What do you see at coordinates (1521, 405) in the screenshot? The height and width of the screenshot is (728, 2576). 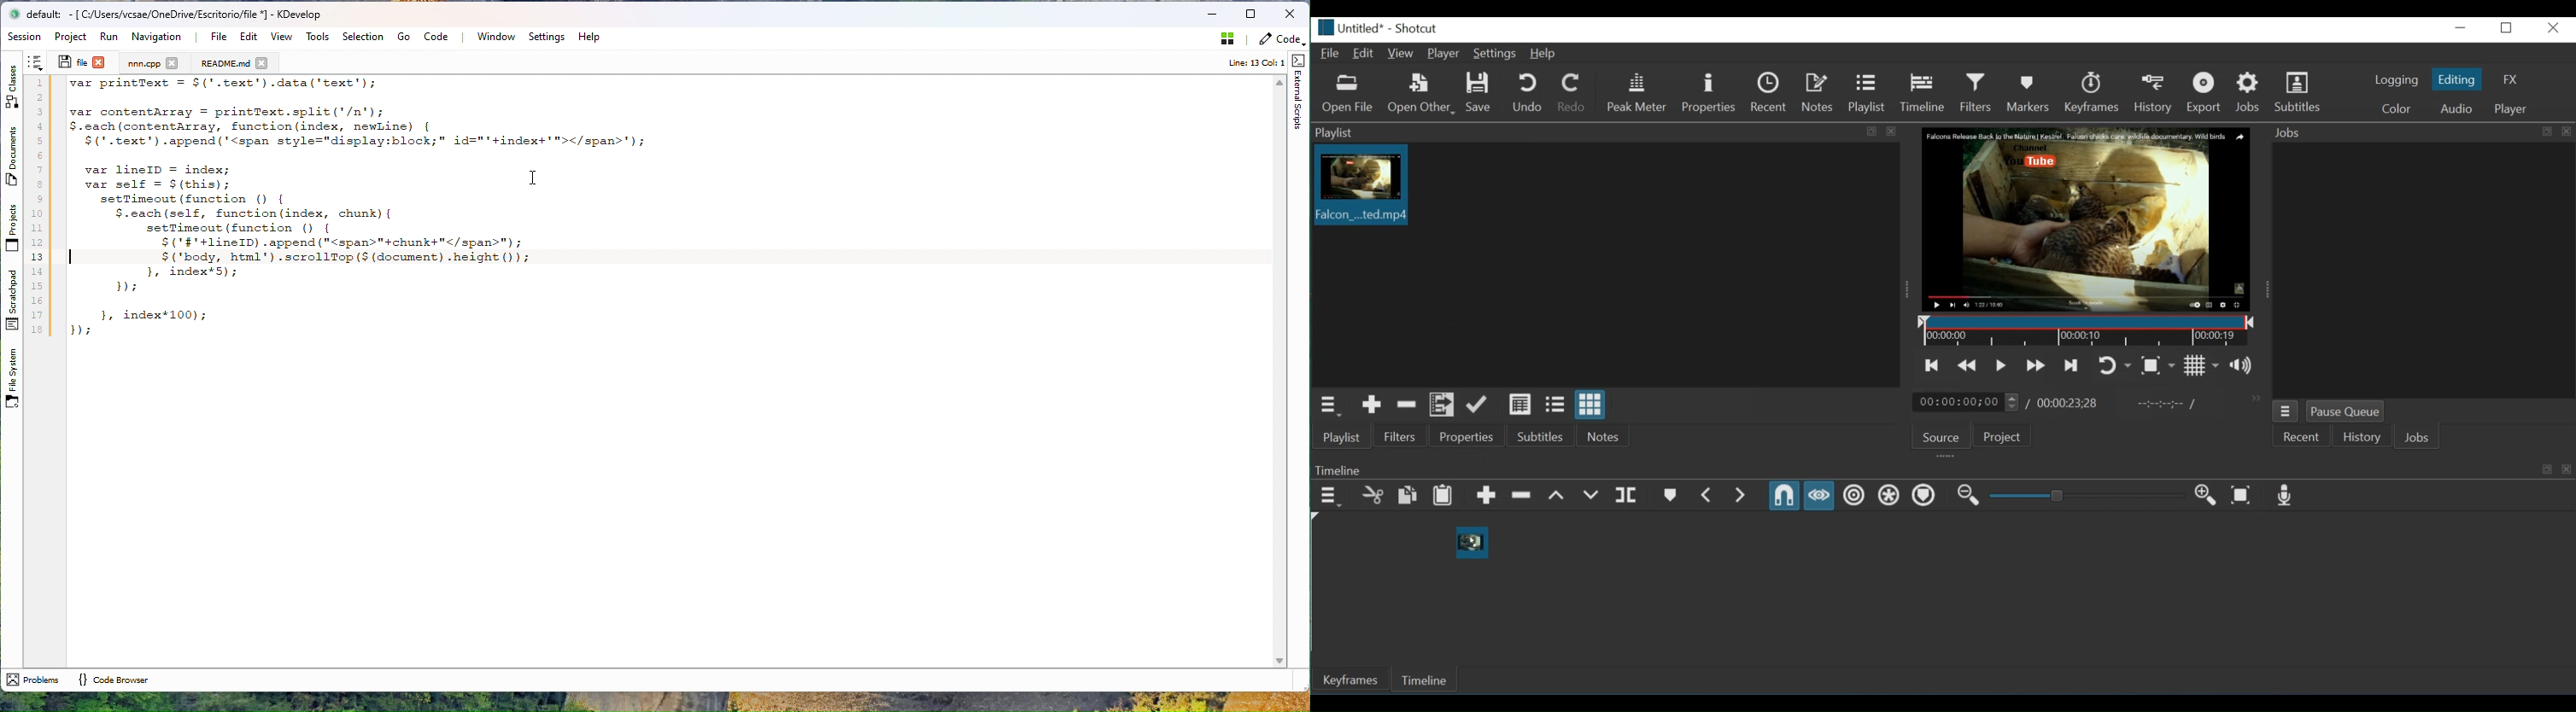 I see `View as detail` at bounding box center [1521, 405].